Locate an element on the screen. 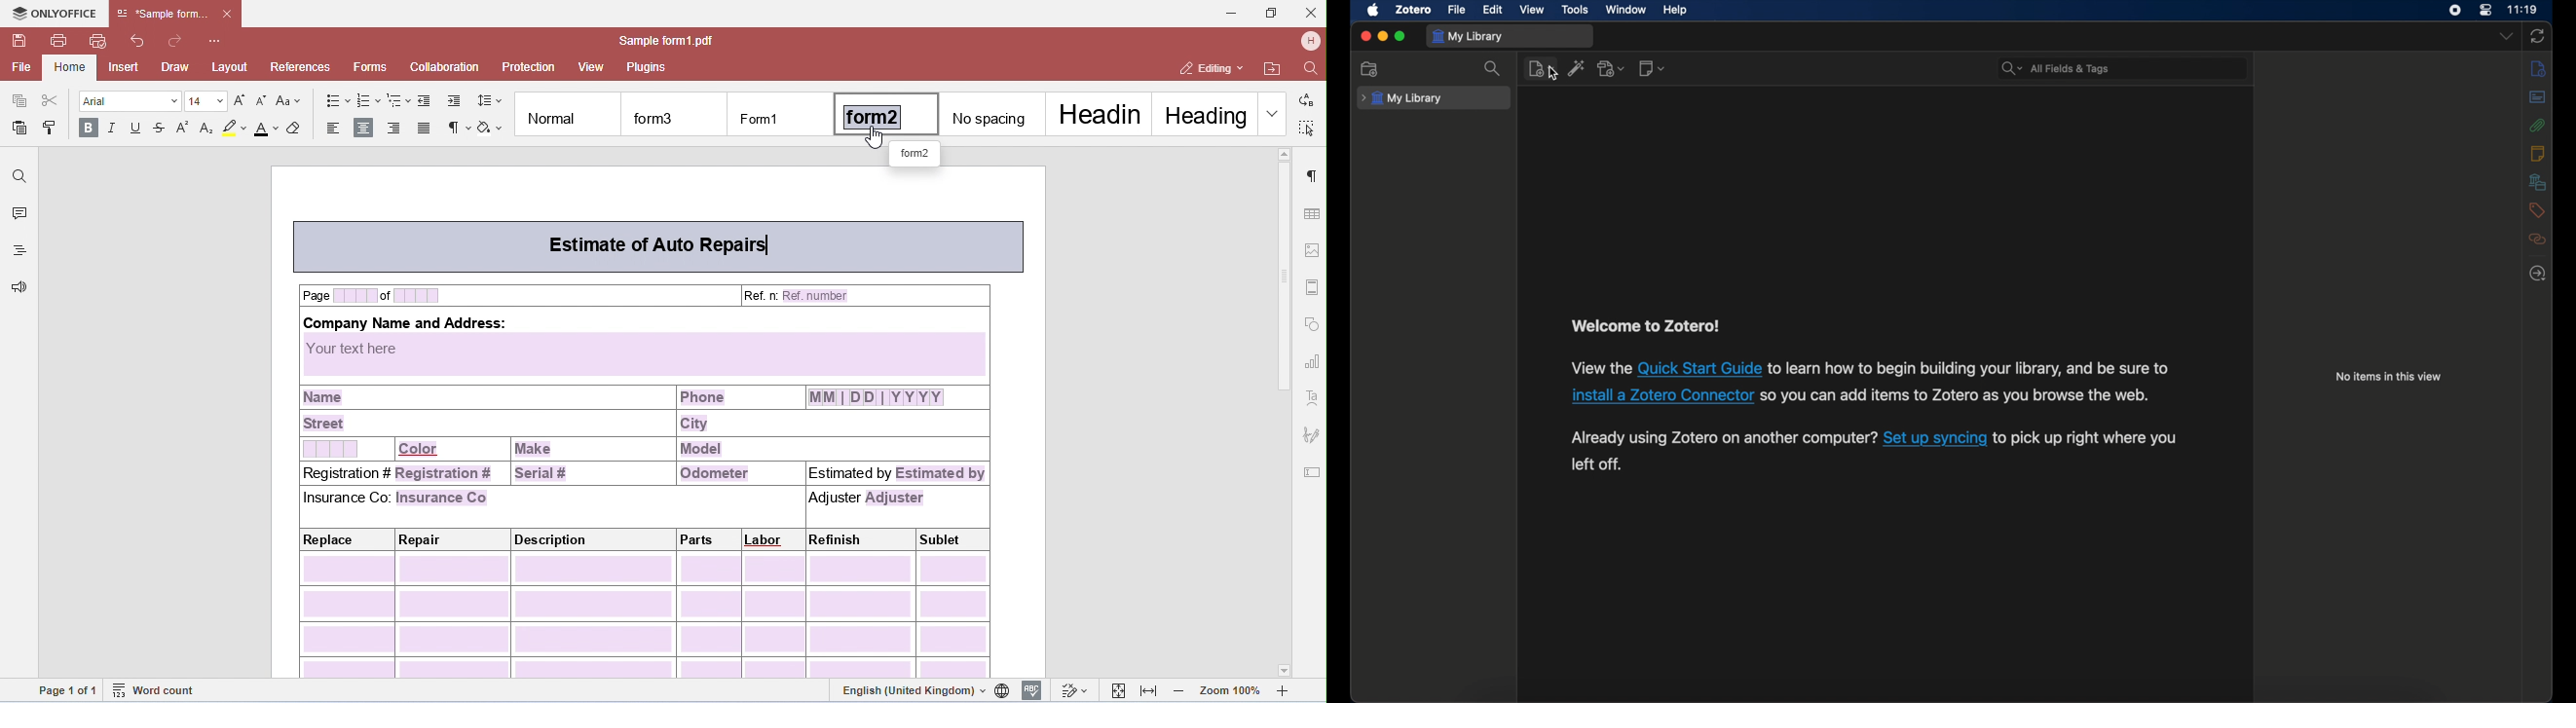 This screenshot has height=728, width=2576. help is located at coordinates (1675, 10).